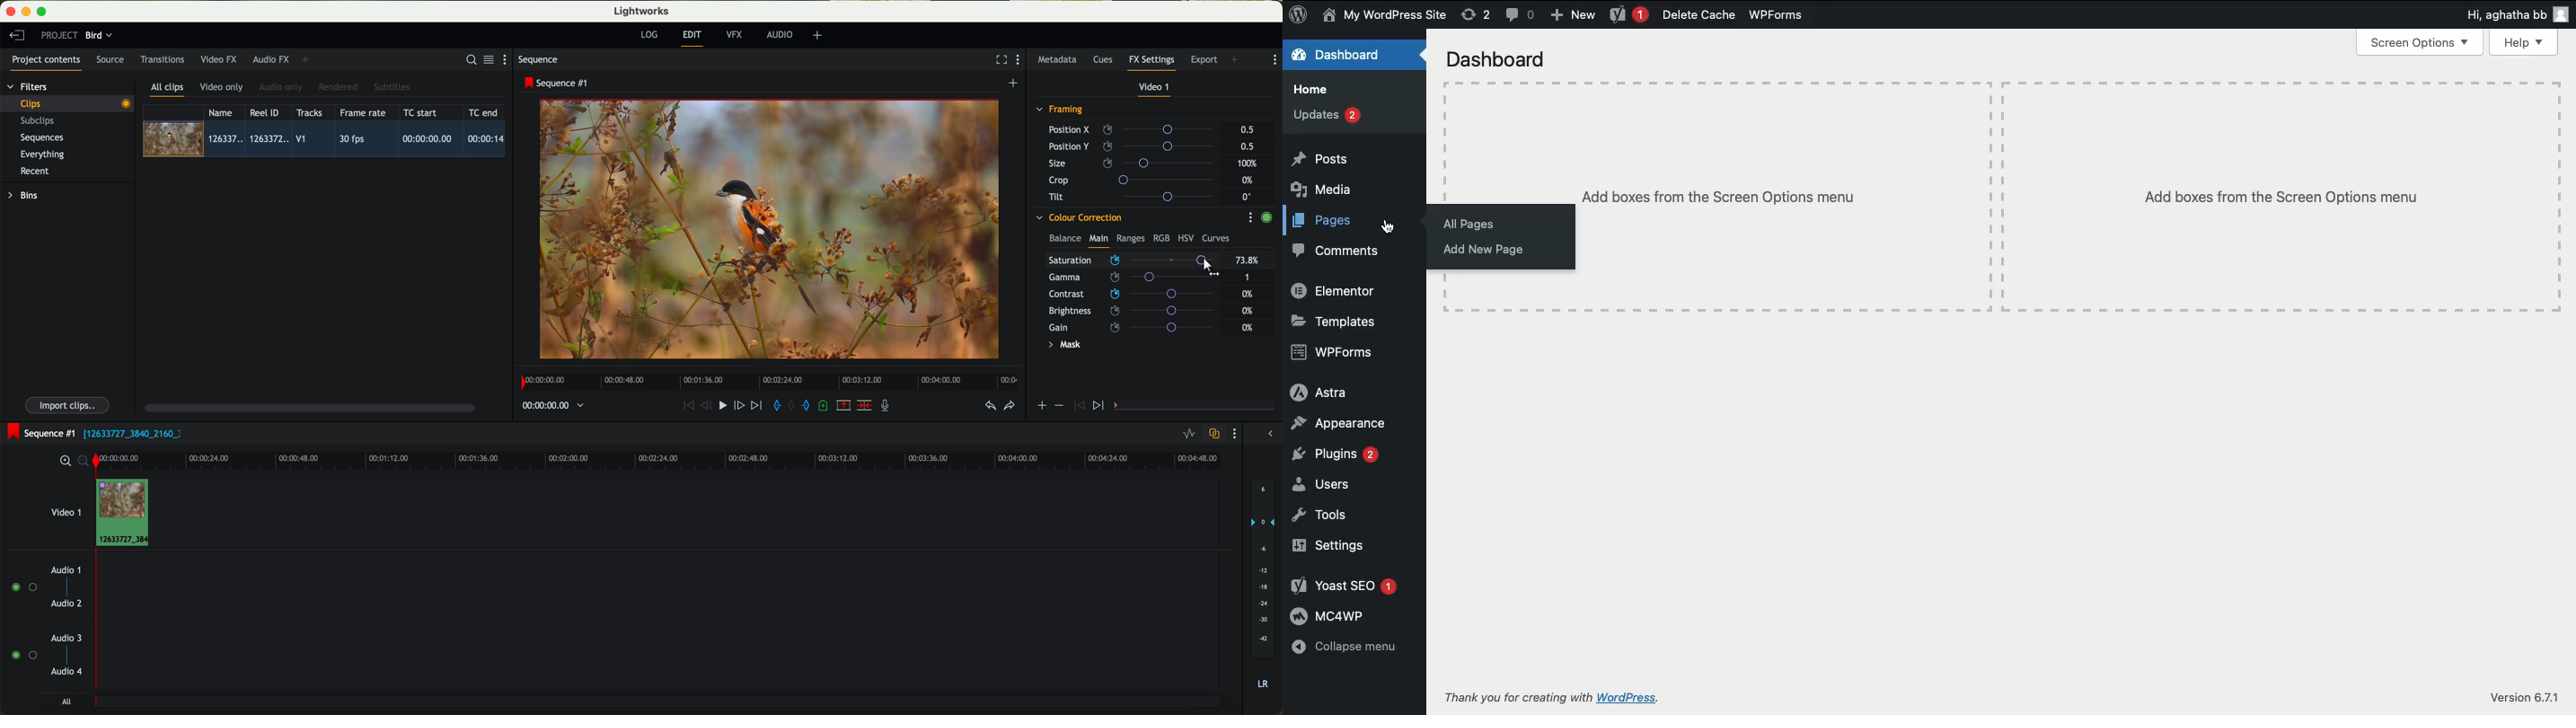  Describe the element at coordinates (1248, 130) in the screenshot. I see `0.5` at that location.